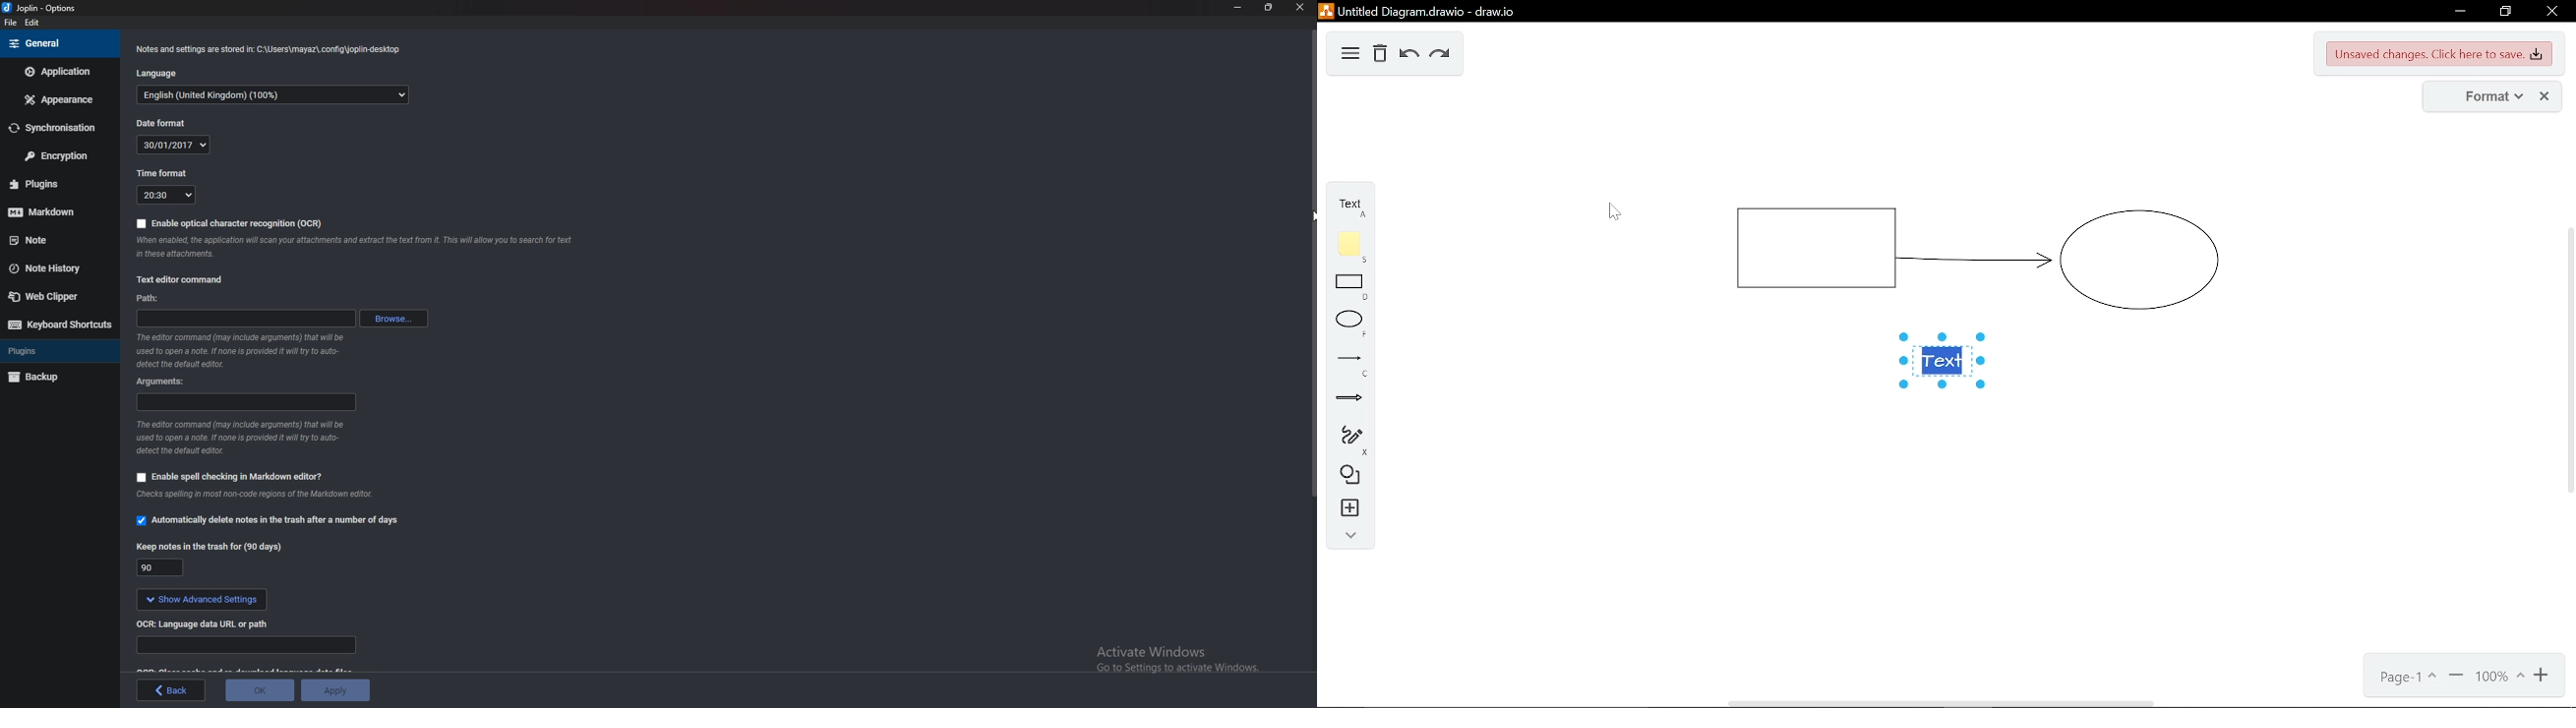 Image resolution: width=2576 pixels, height=728 pixels. What do you see at coordinates (51, 241) in the screenshot?
I see `note` at bounding box center [51, 241].